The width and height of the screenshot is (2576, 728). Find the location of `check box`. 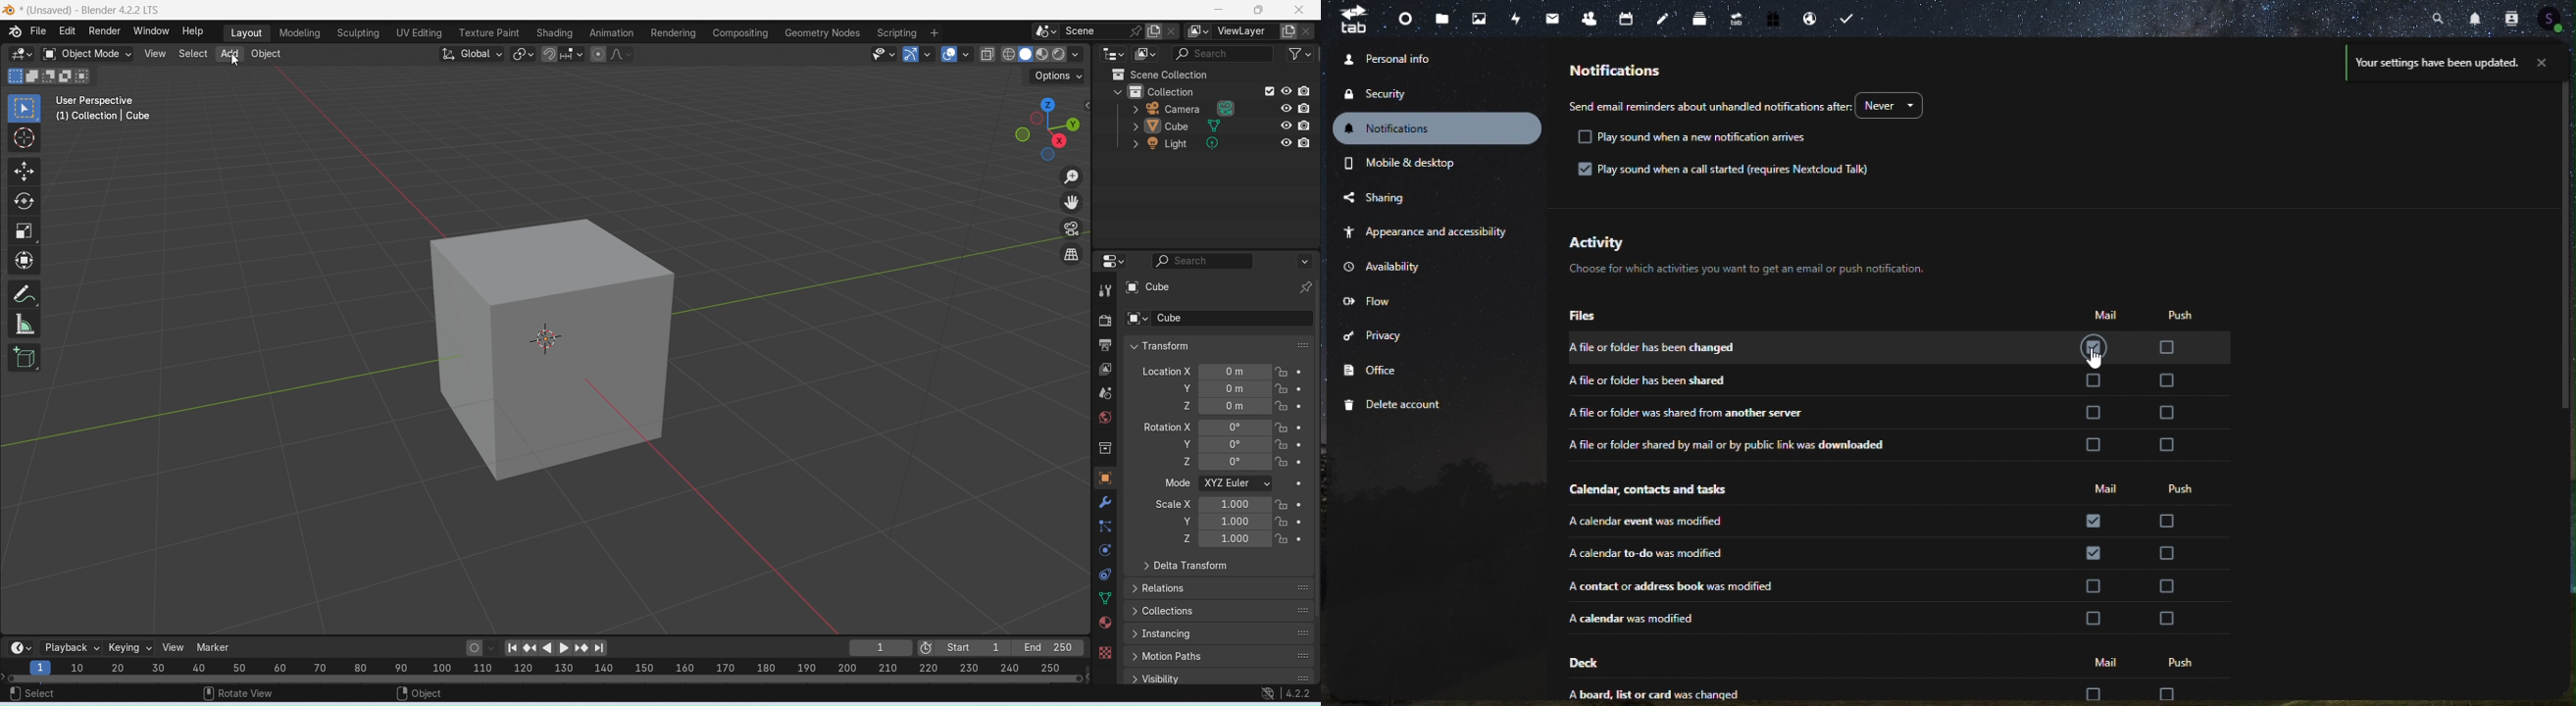

check box is located at coordinates (2168, 691).